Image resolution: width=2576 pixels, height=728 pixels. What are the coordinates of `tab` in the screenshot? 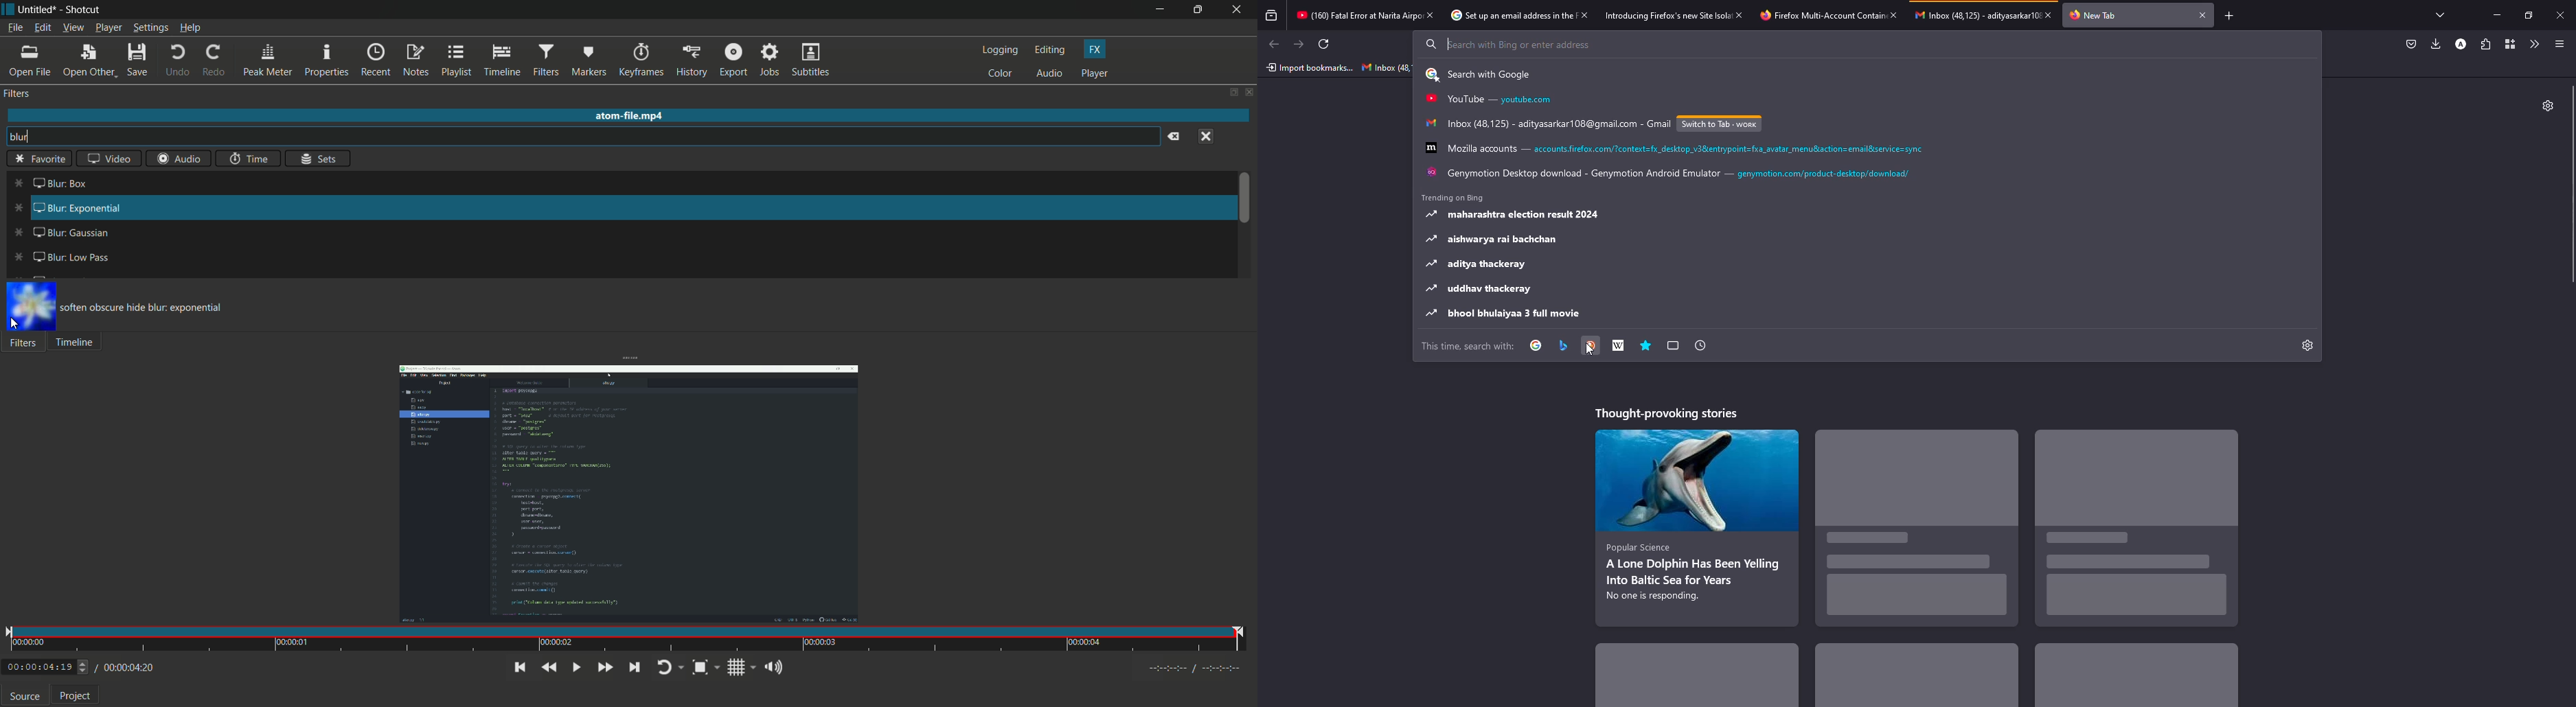 It's located at (1654, 14).